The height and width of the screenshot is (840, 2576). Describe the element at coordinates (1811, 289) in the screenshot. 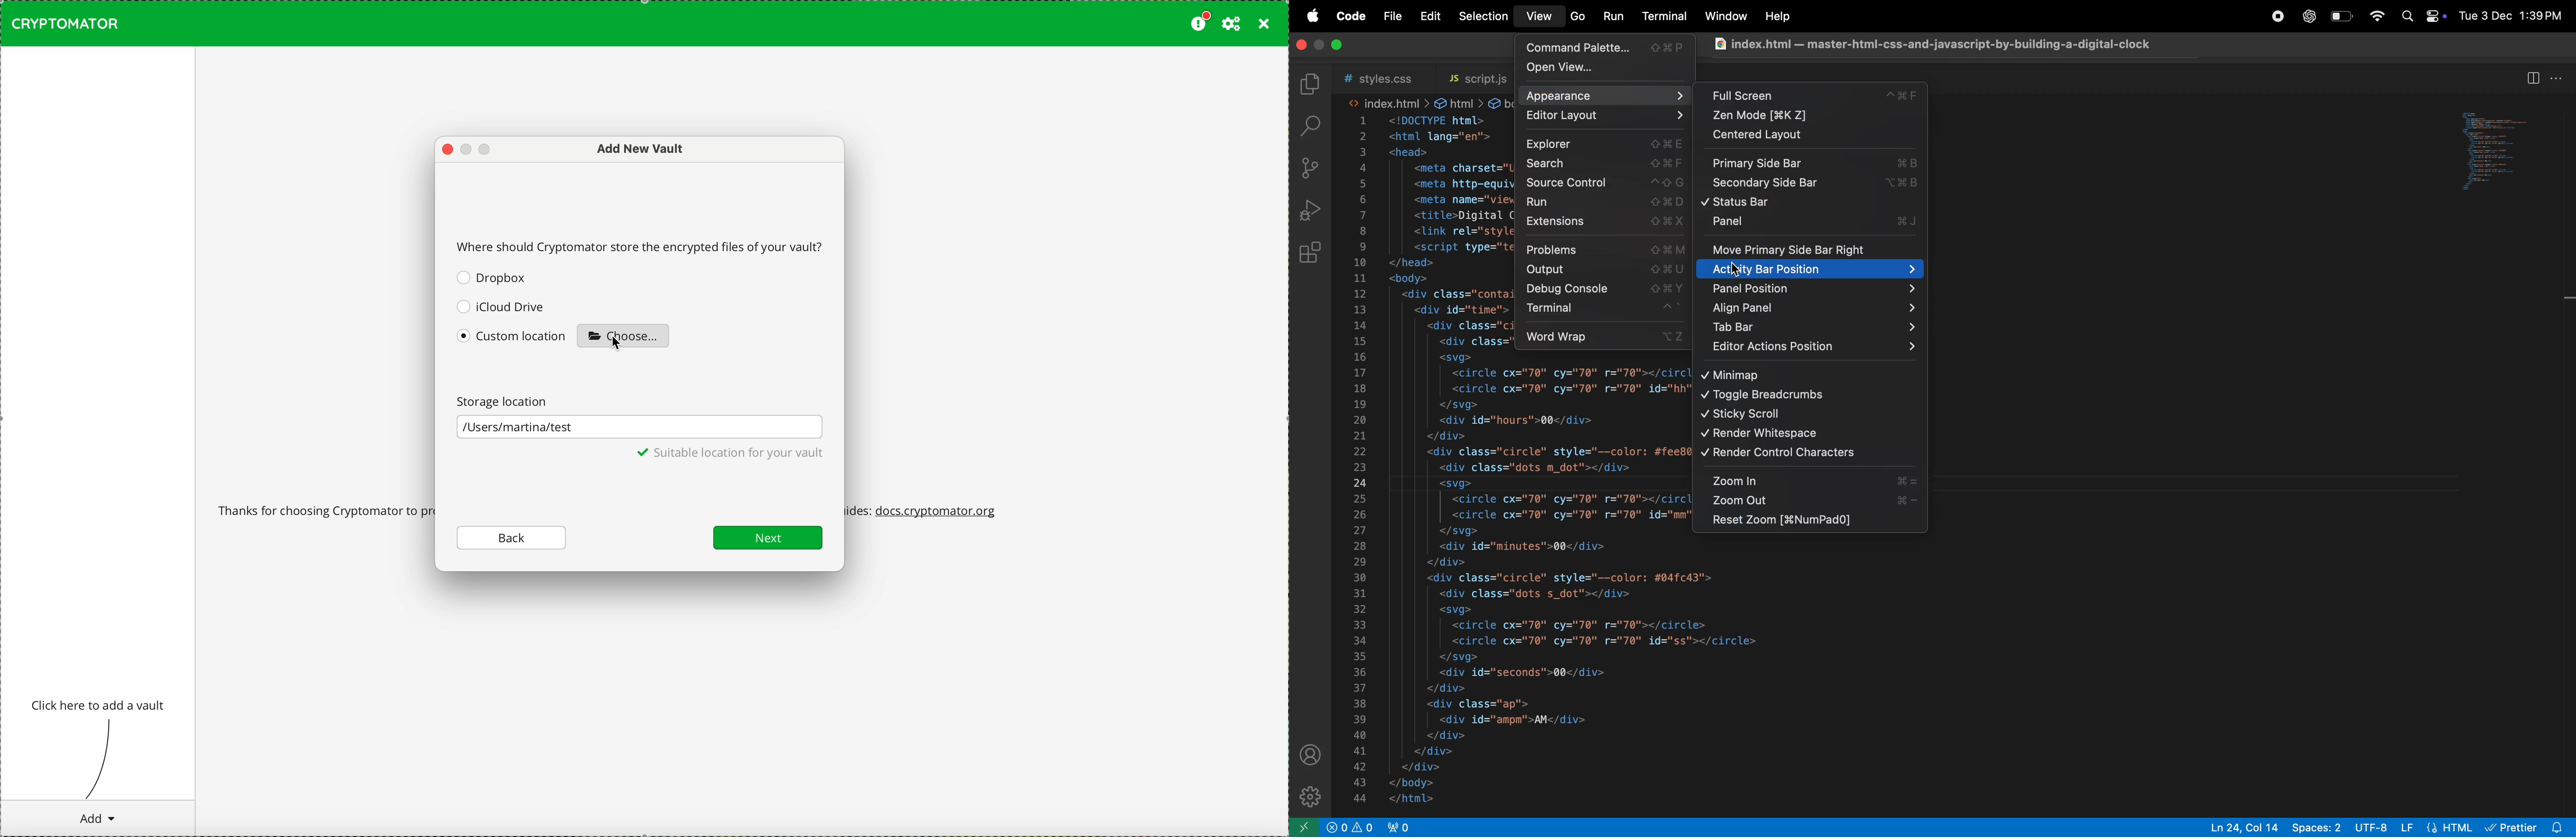

I see `panel position` at that location.